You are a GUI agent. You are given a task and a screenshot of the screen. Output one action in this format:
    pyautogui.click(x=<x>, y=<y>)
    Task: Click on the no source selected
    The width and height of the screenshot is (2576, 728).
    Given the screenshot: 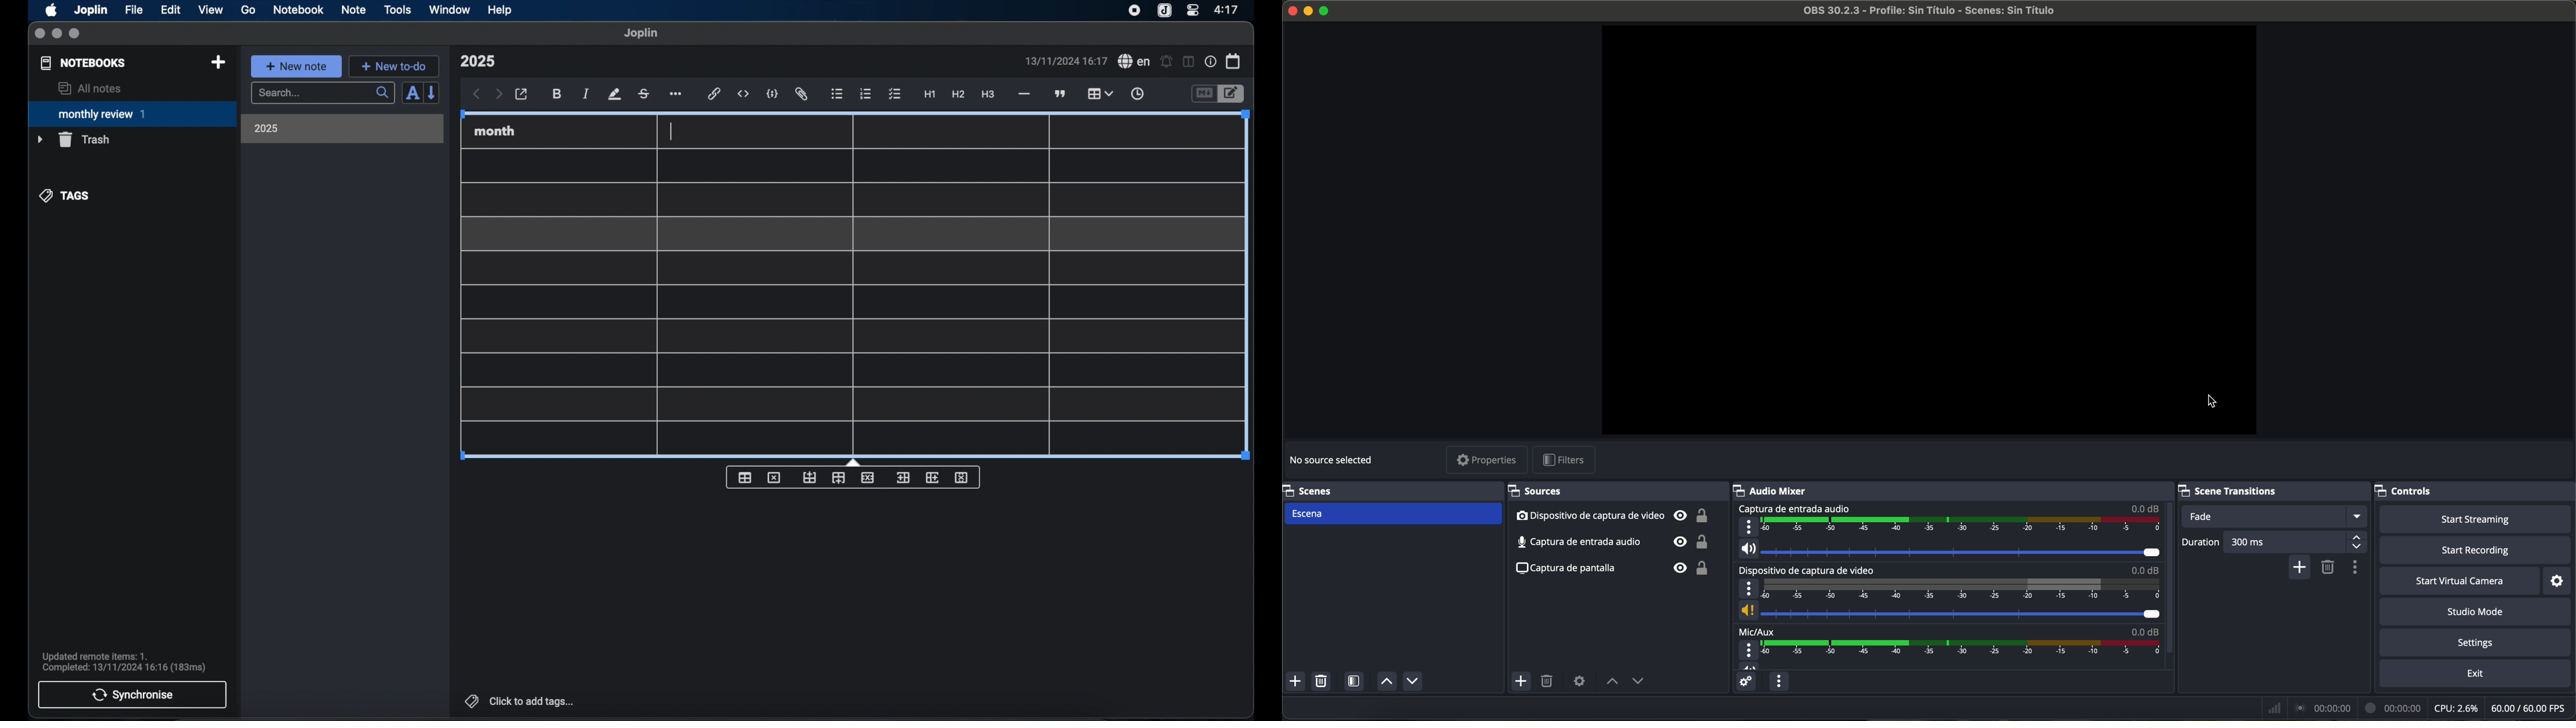 What is the action you would take?
    pyautogui.click(x=1334, y=458)
    